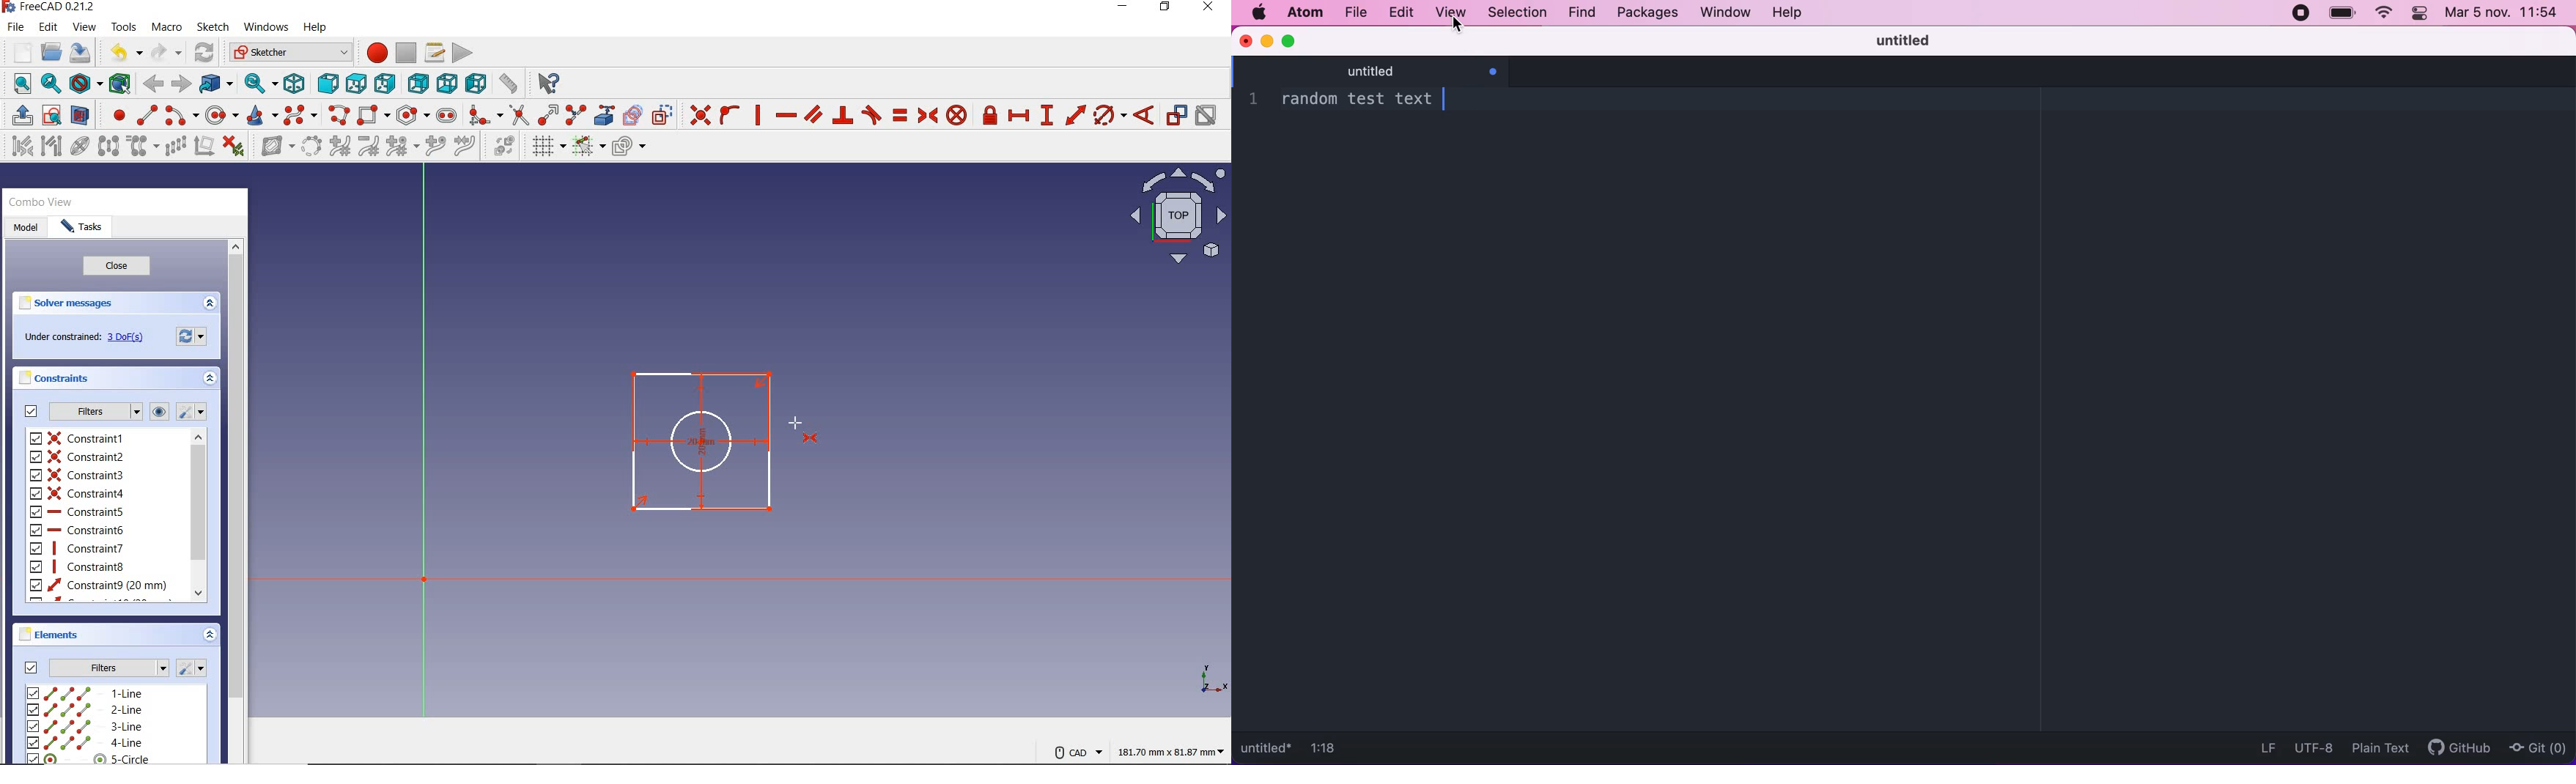 This screenshot has width=2576, height=784. Describe the element at coordinates (501, 147) in the screenshot. I see `switch virtual space` at that location.